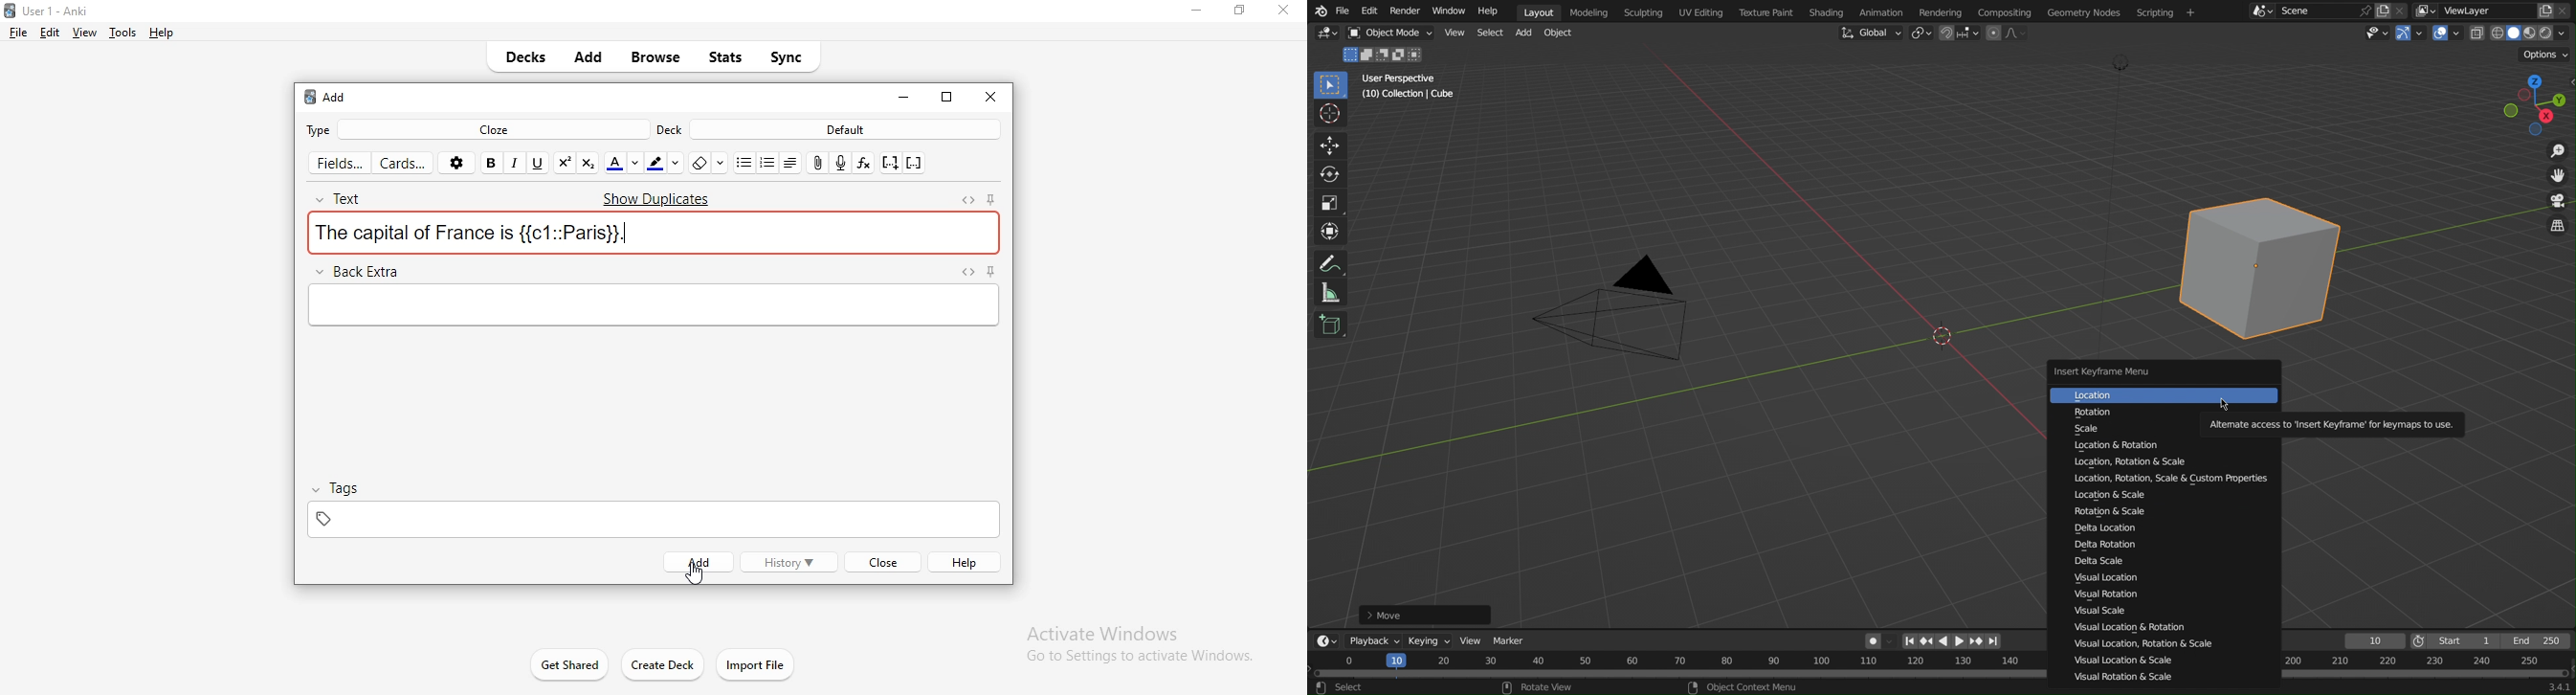 Image resolution: width=2576 pixels, height=700 pixels. What do you see at coordinates (2167, 394) in the screenshot?
I see `Location` at bounding box center [2167, 394].